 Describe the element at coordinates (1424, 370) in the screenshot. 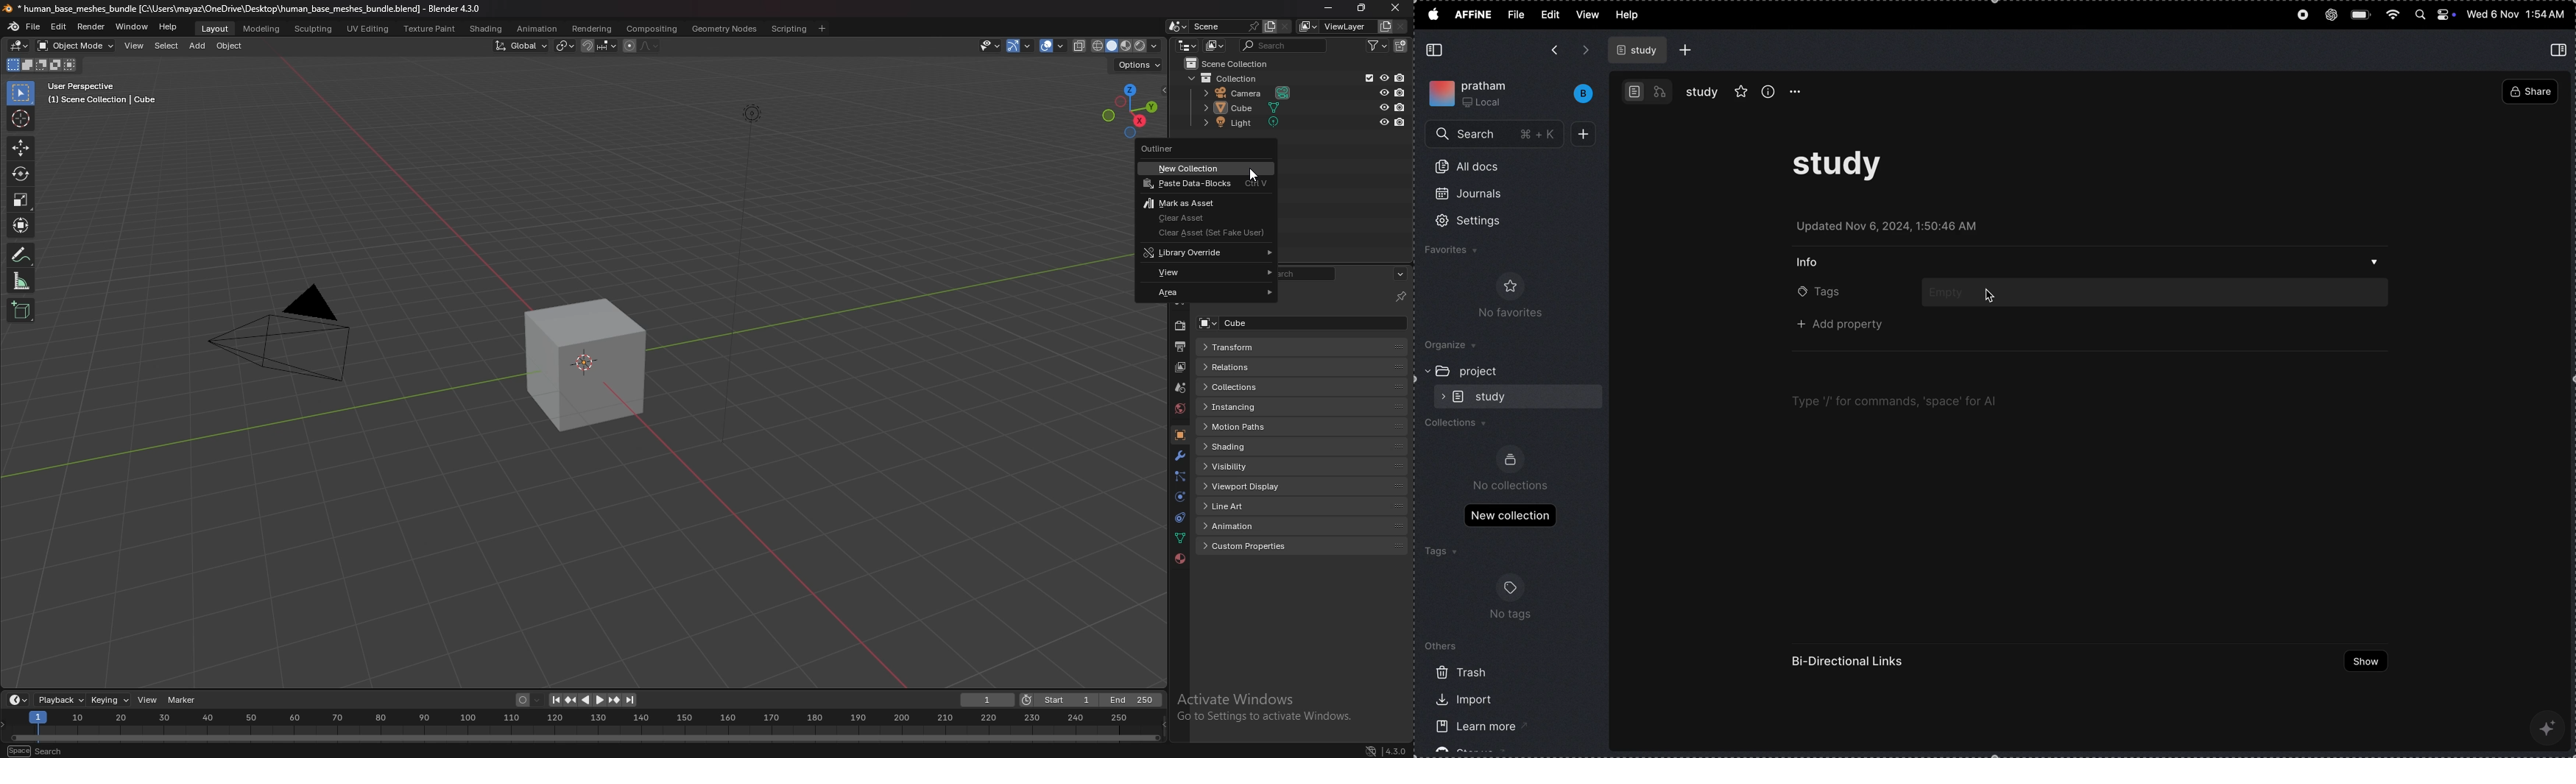

I see `expand/collapse` at that location.